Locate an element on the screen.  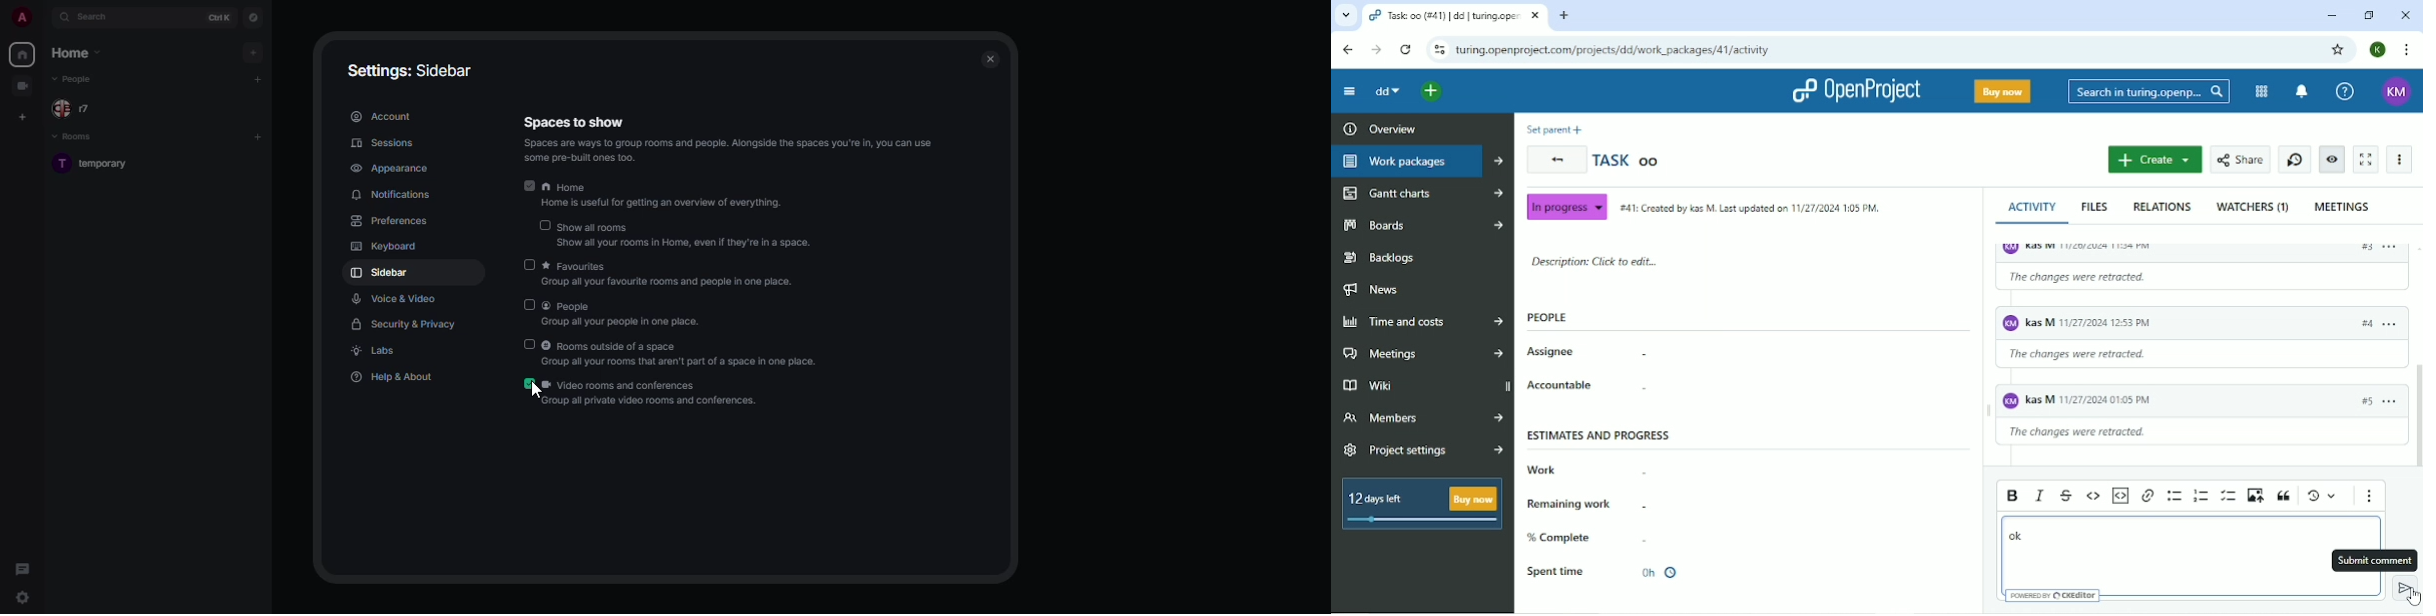
people is located at coordinates (626, 316).